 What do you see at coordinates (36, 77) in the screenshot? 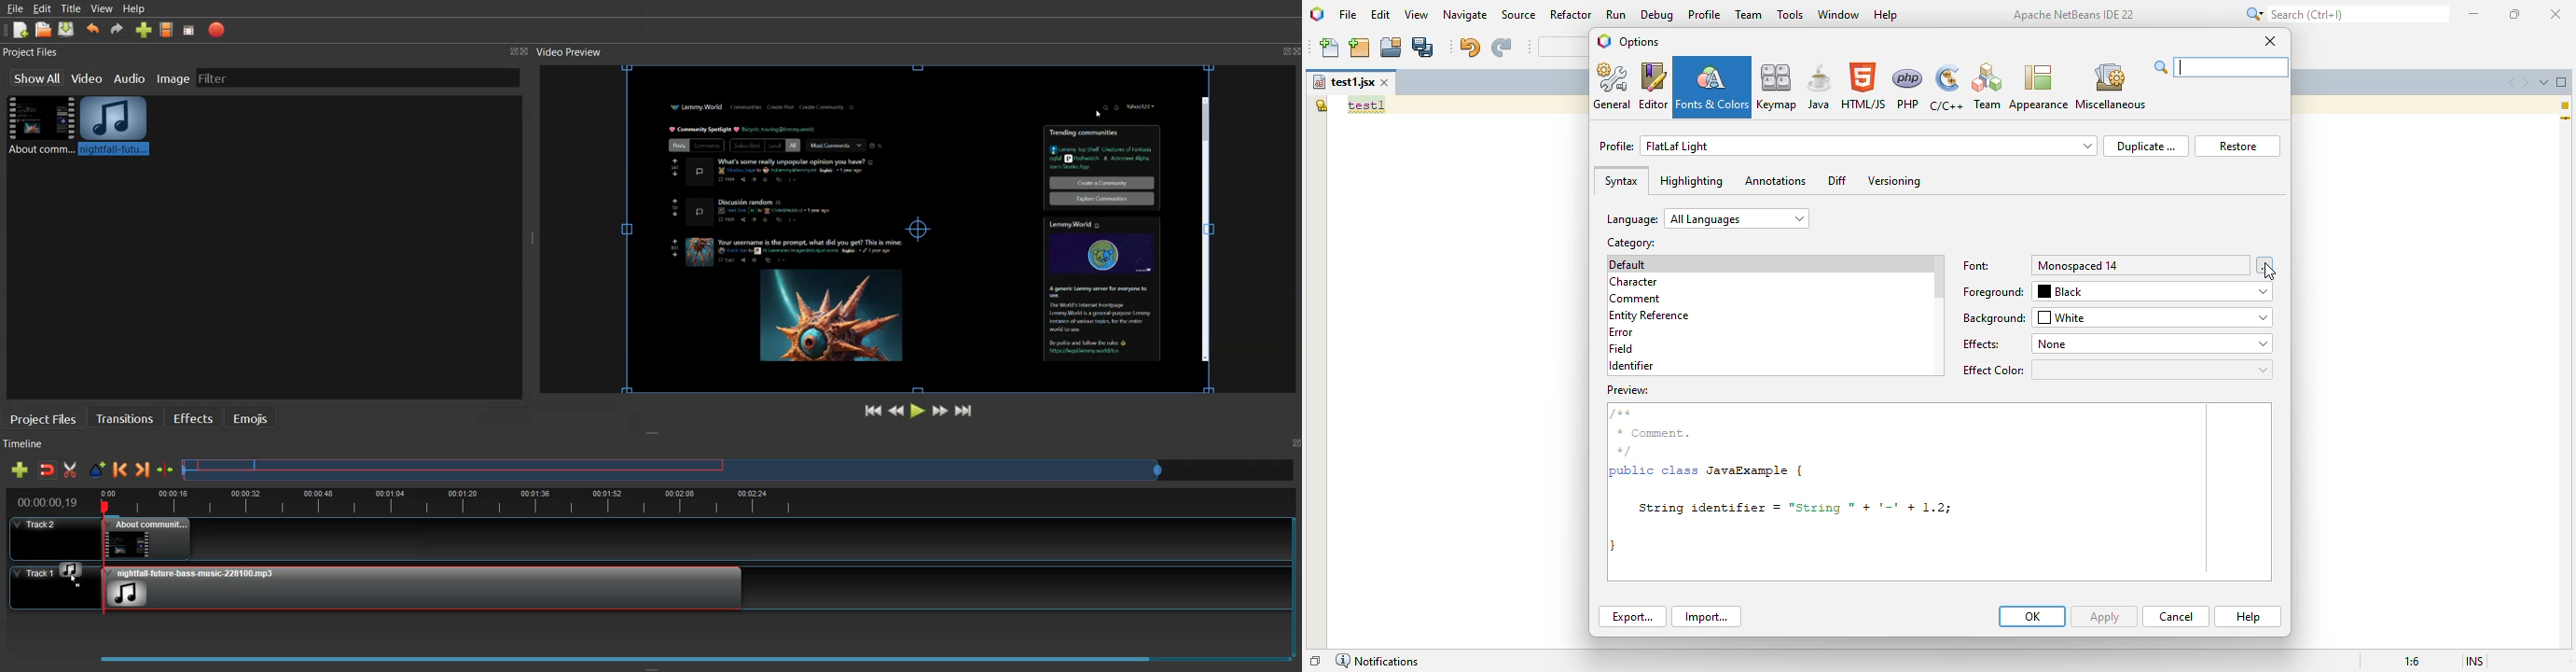
I see `Show all` at bounding box center [36, 77].